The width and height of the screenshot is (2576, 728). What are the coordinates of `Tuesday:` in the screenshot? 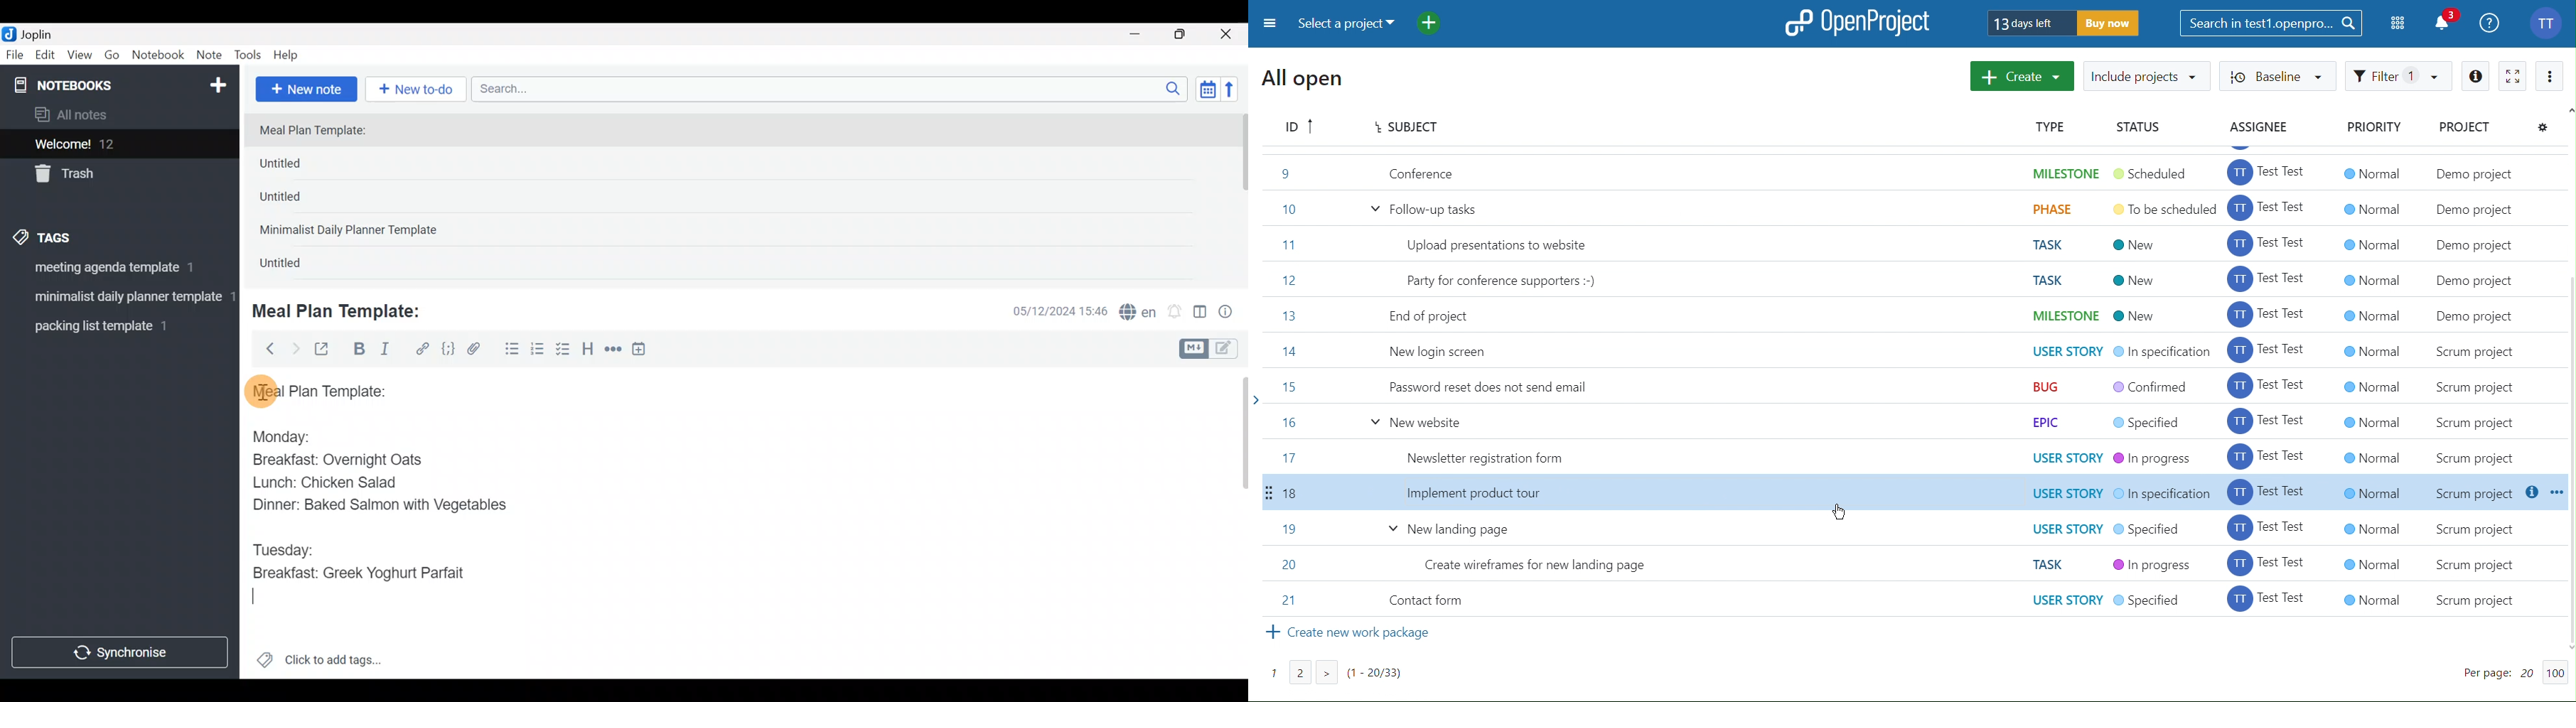 It's located at (283, 550).